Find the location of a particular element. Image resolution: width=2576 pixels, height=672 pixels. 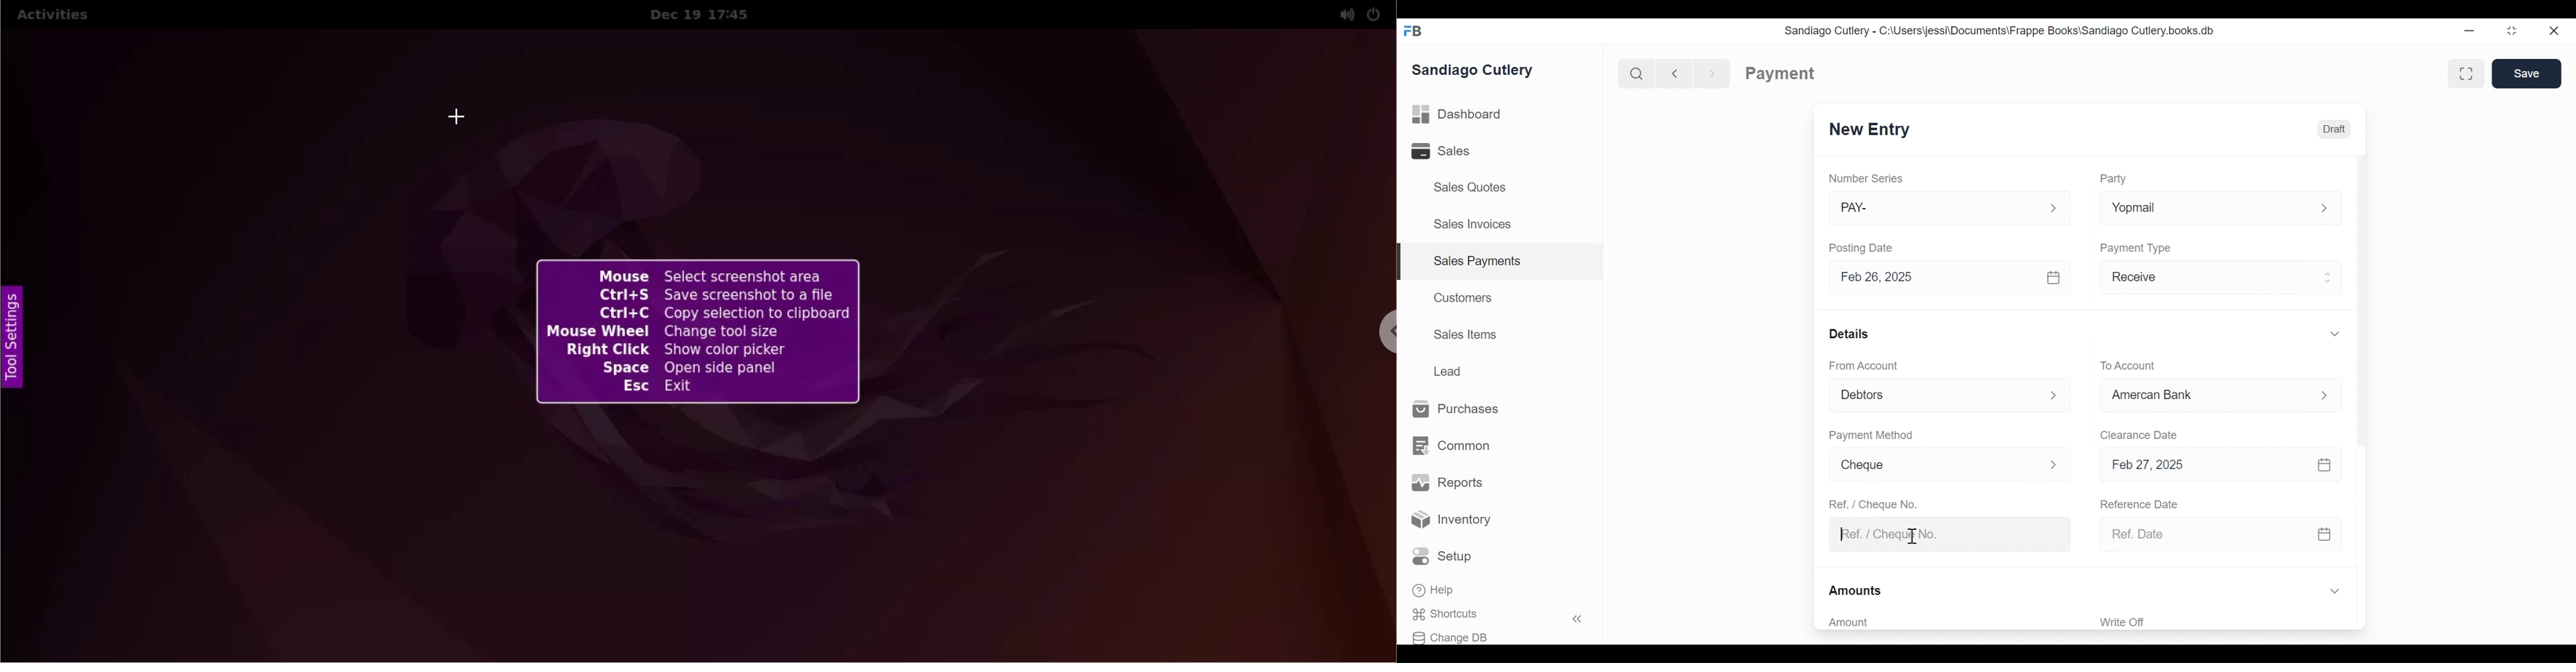

Feb 26, 2025  is located at coordinates (1934, 277).